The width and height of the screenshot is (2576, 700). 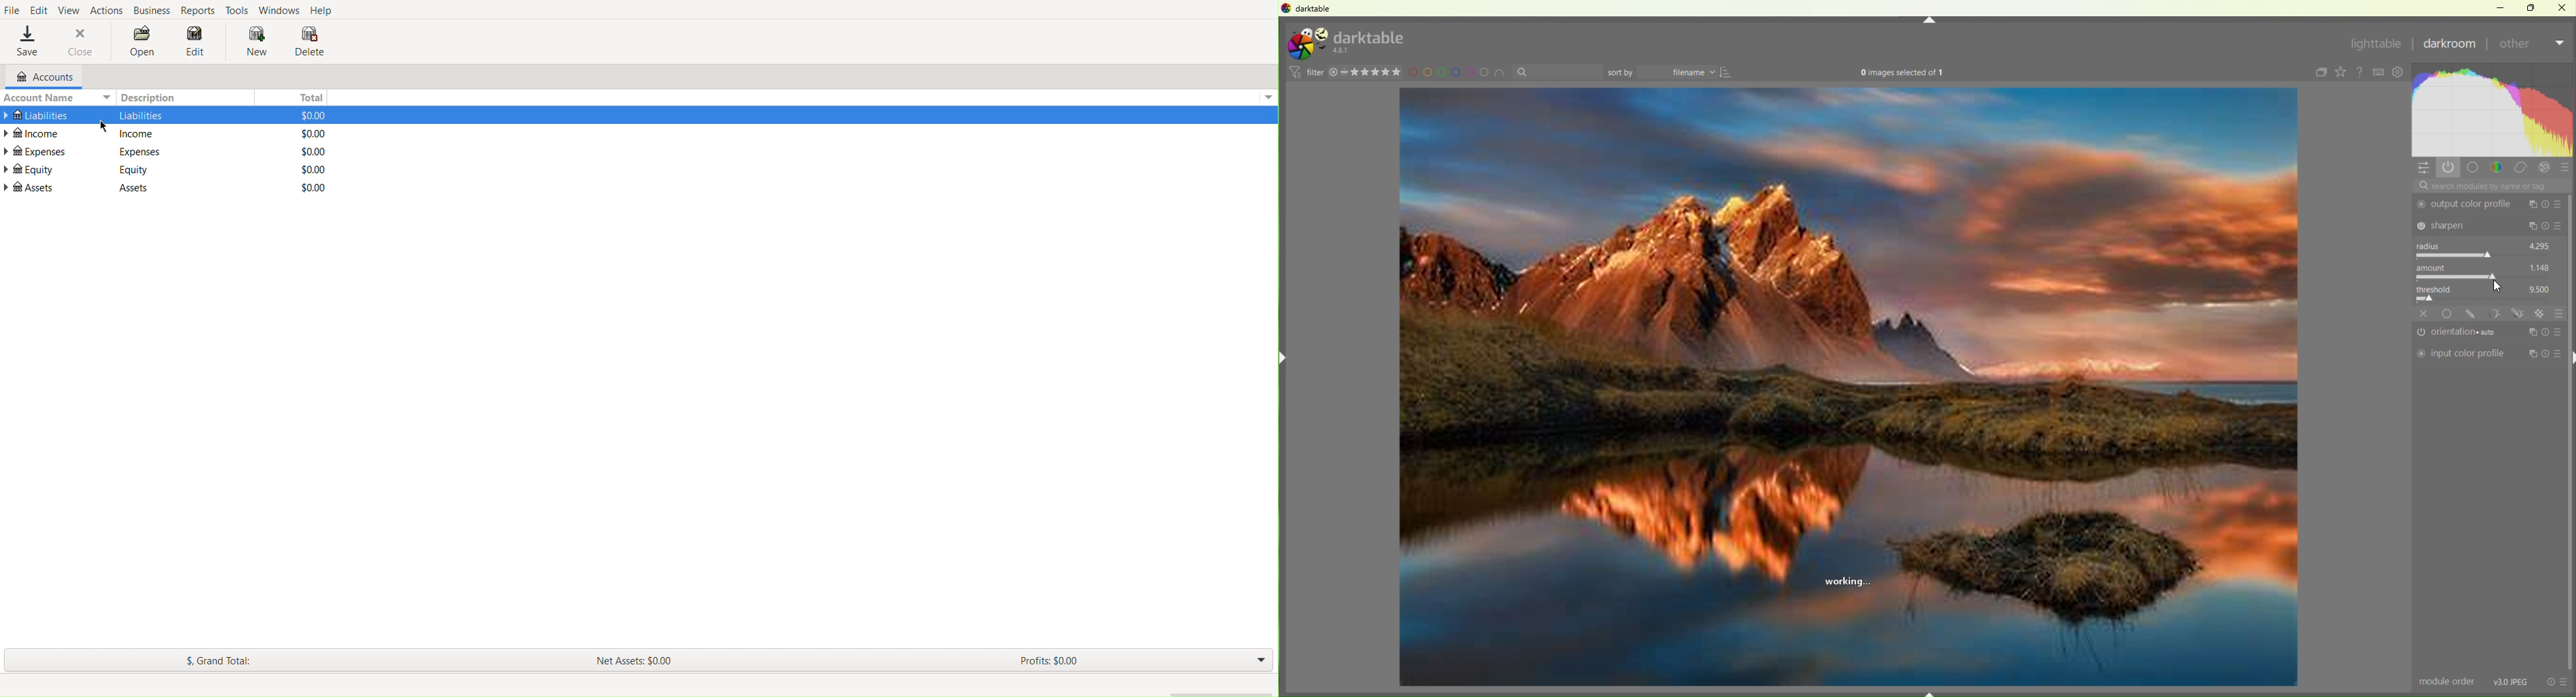 What do you see at coordinates (135, 169) in the screenshot?
I see `Equity` at bounding box center [135, 169].